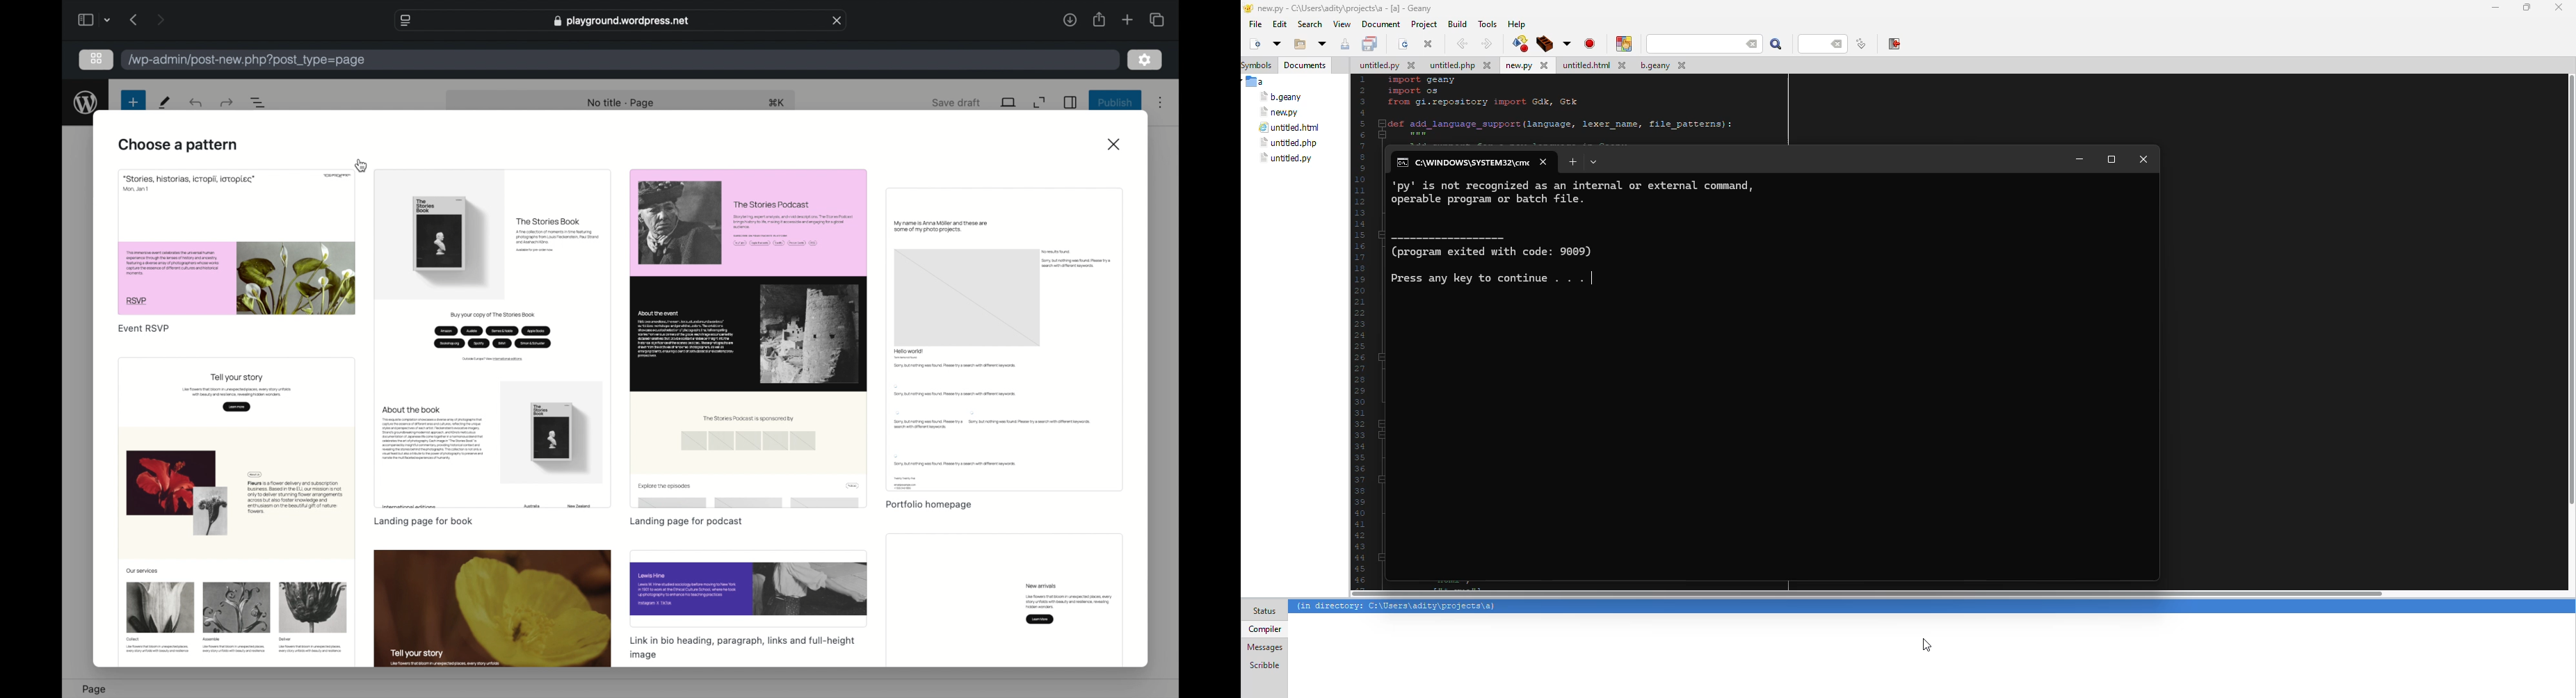 This screenshot has height=700, width=2576. Describe the element at coordinates (493, 609) in the screenshot. I see `preview` at that location.